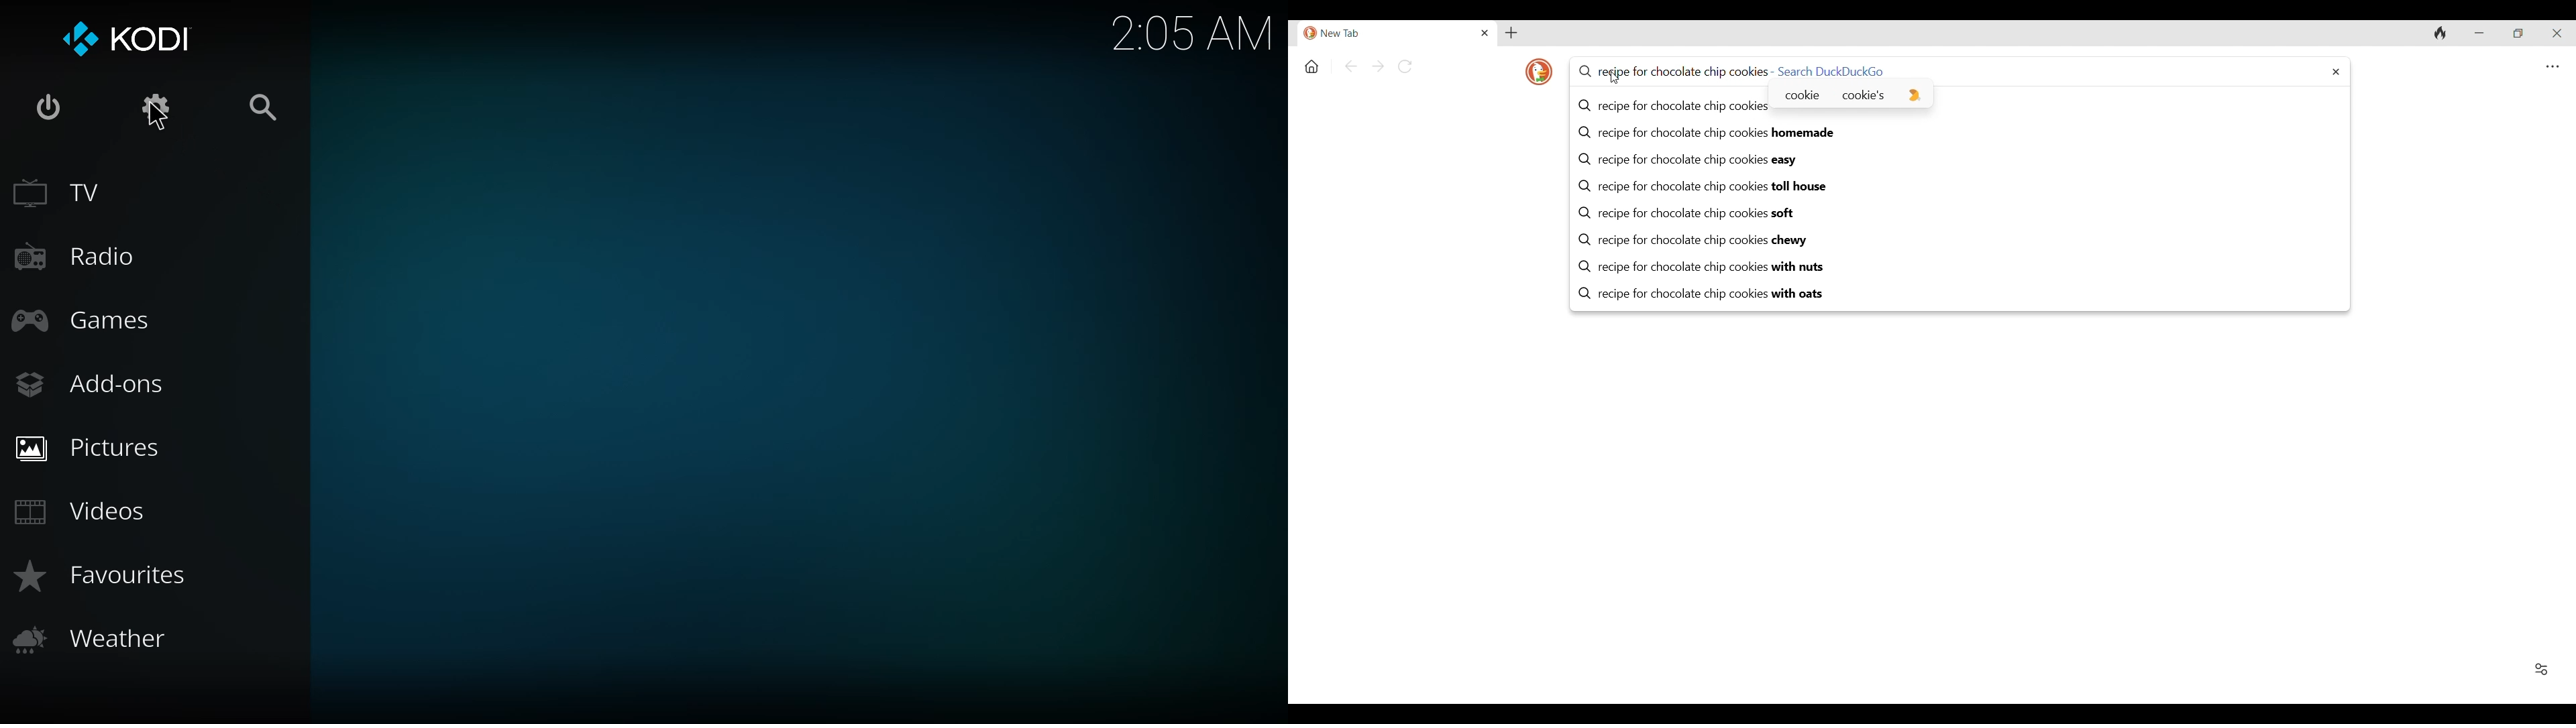  Describe the element at coordinates (97, 641) in the screenshot. I see `weather` at that location.